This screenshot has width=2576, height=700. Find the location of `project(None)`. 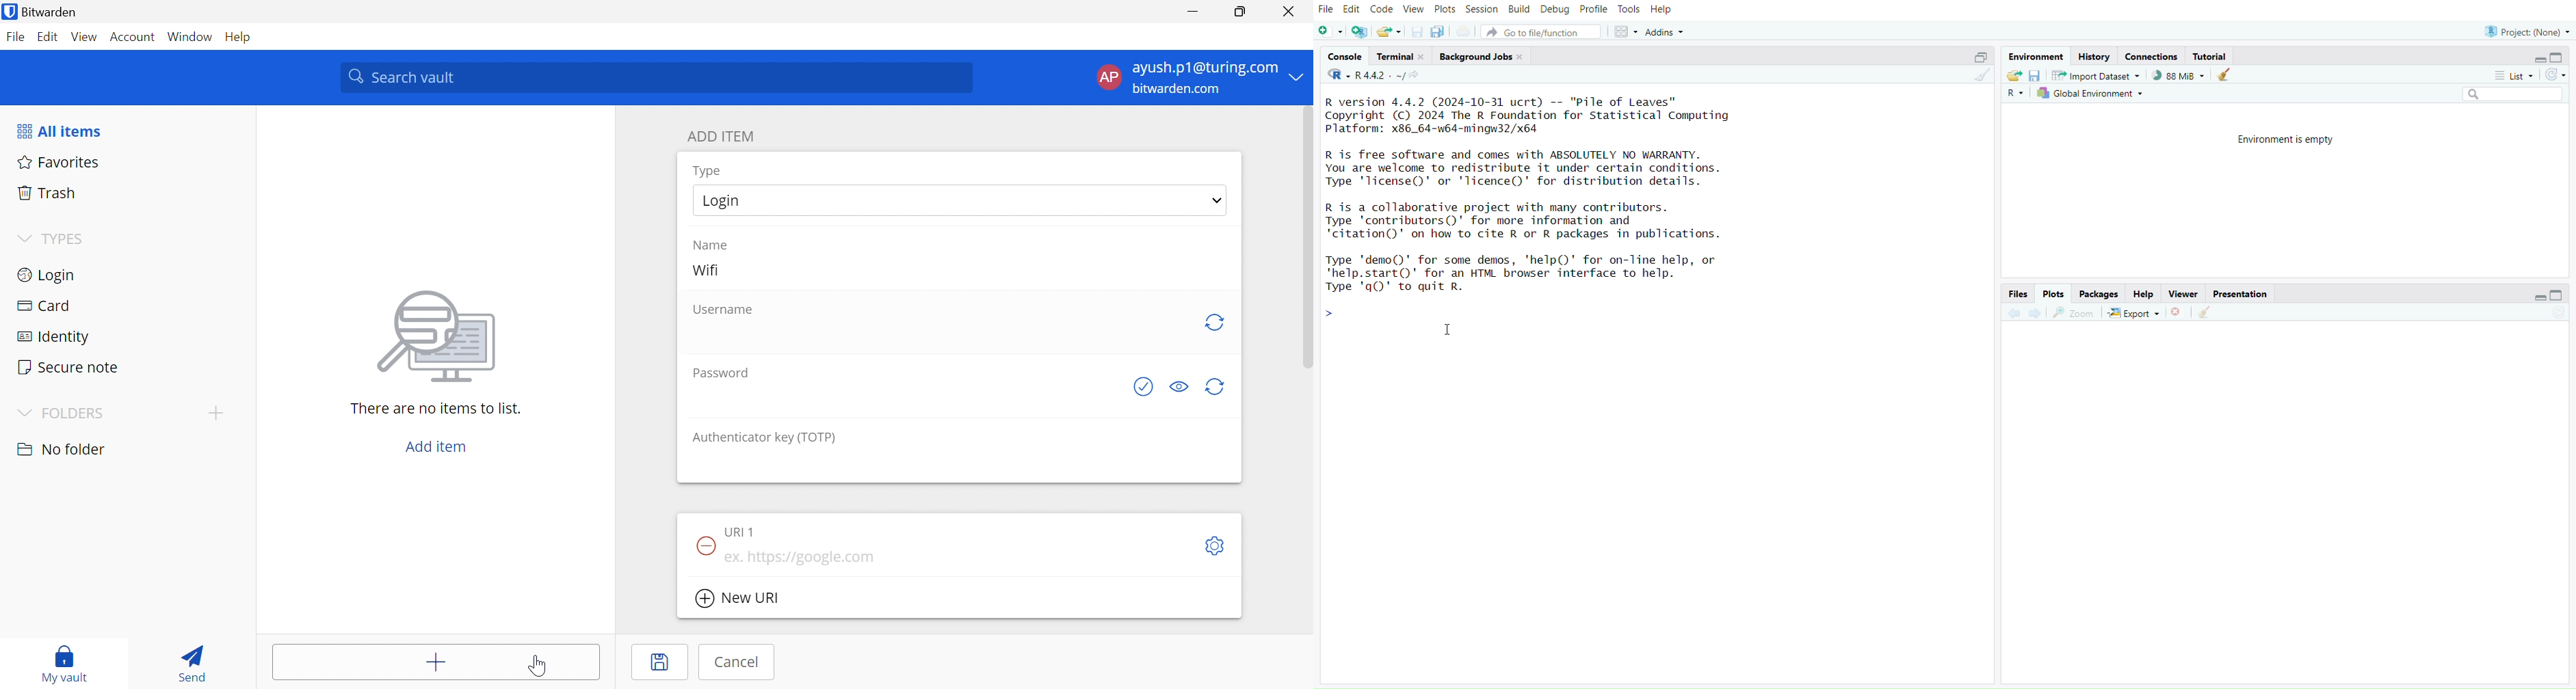

project(None) is located at coordinates (2526, 32).